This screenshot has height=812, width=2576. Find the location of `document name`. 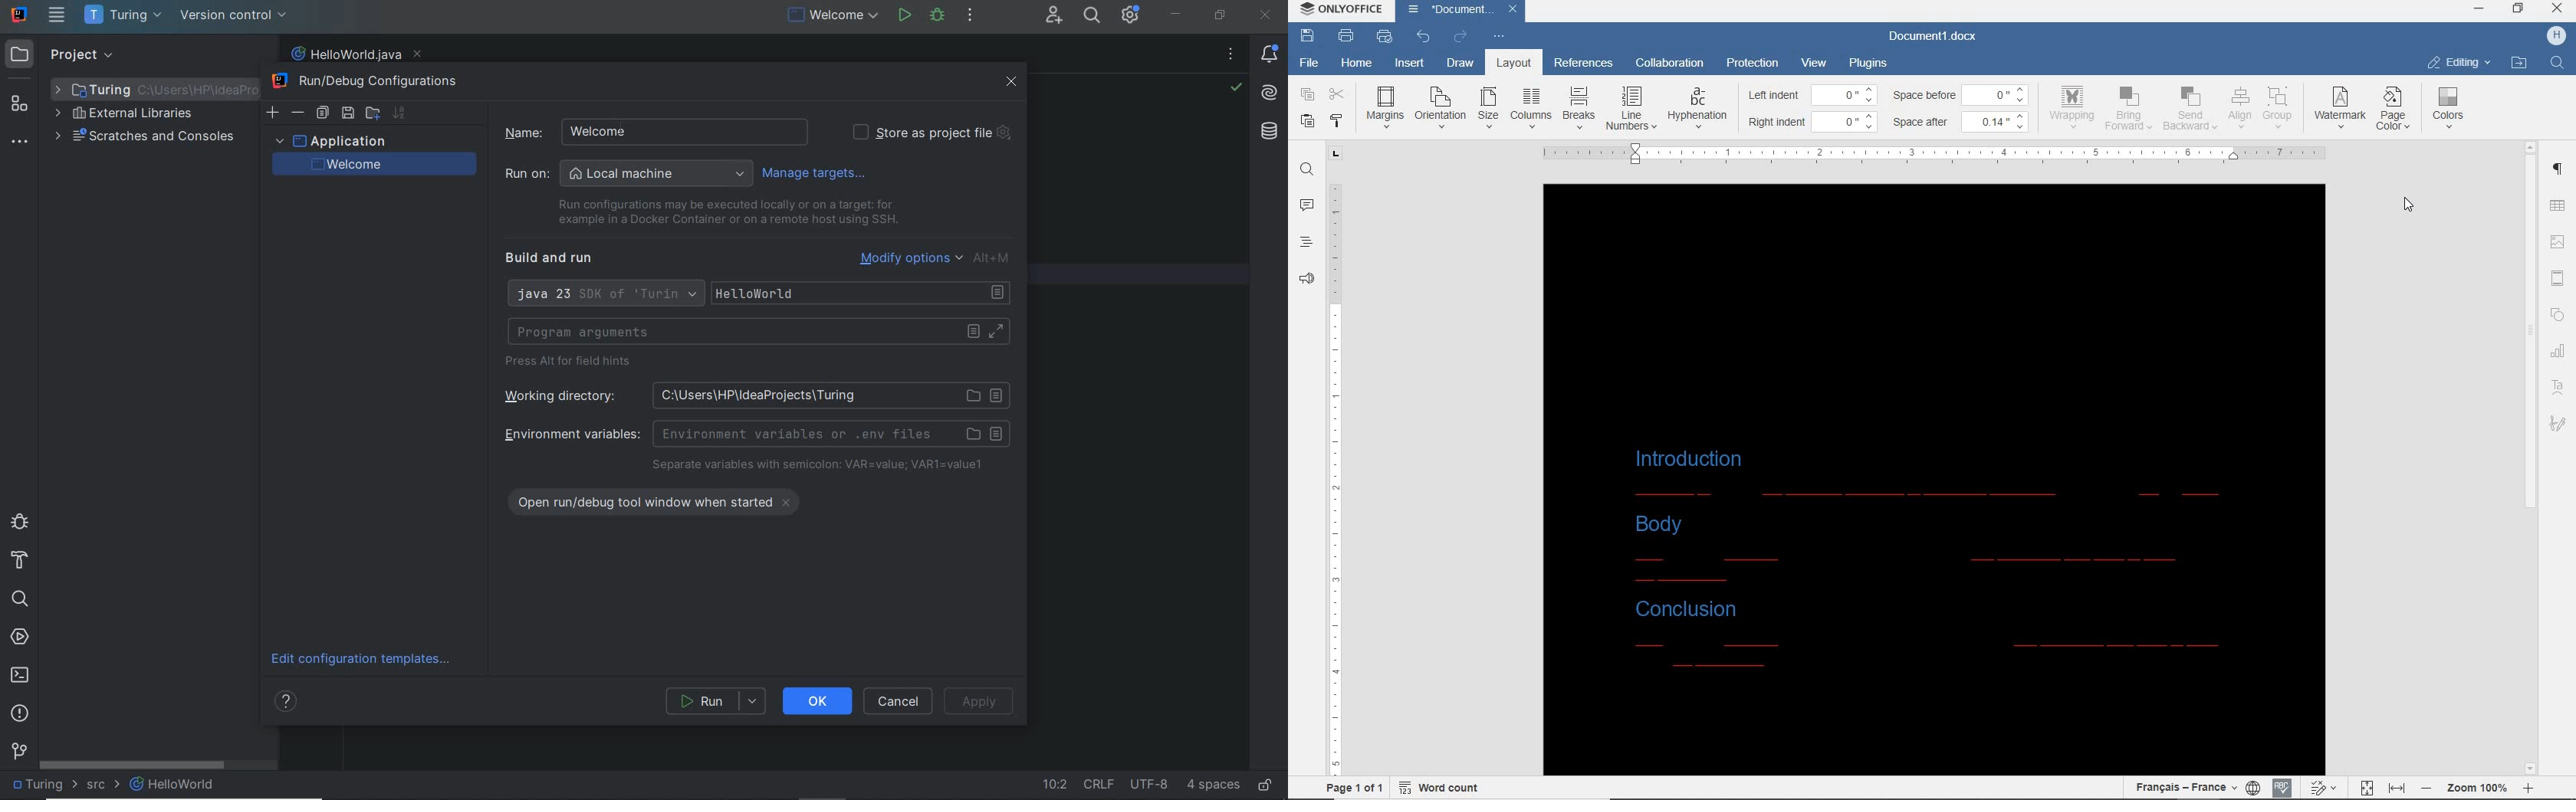

document name is located at coordinates (1934, 38).